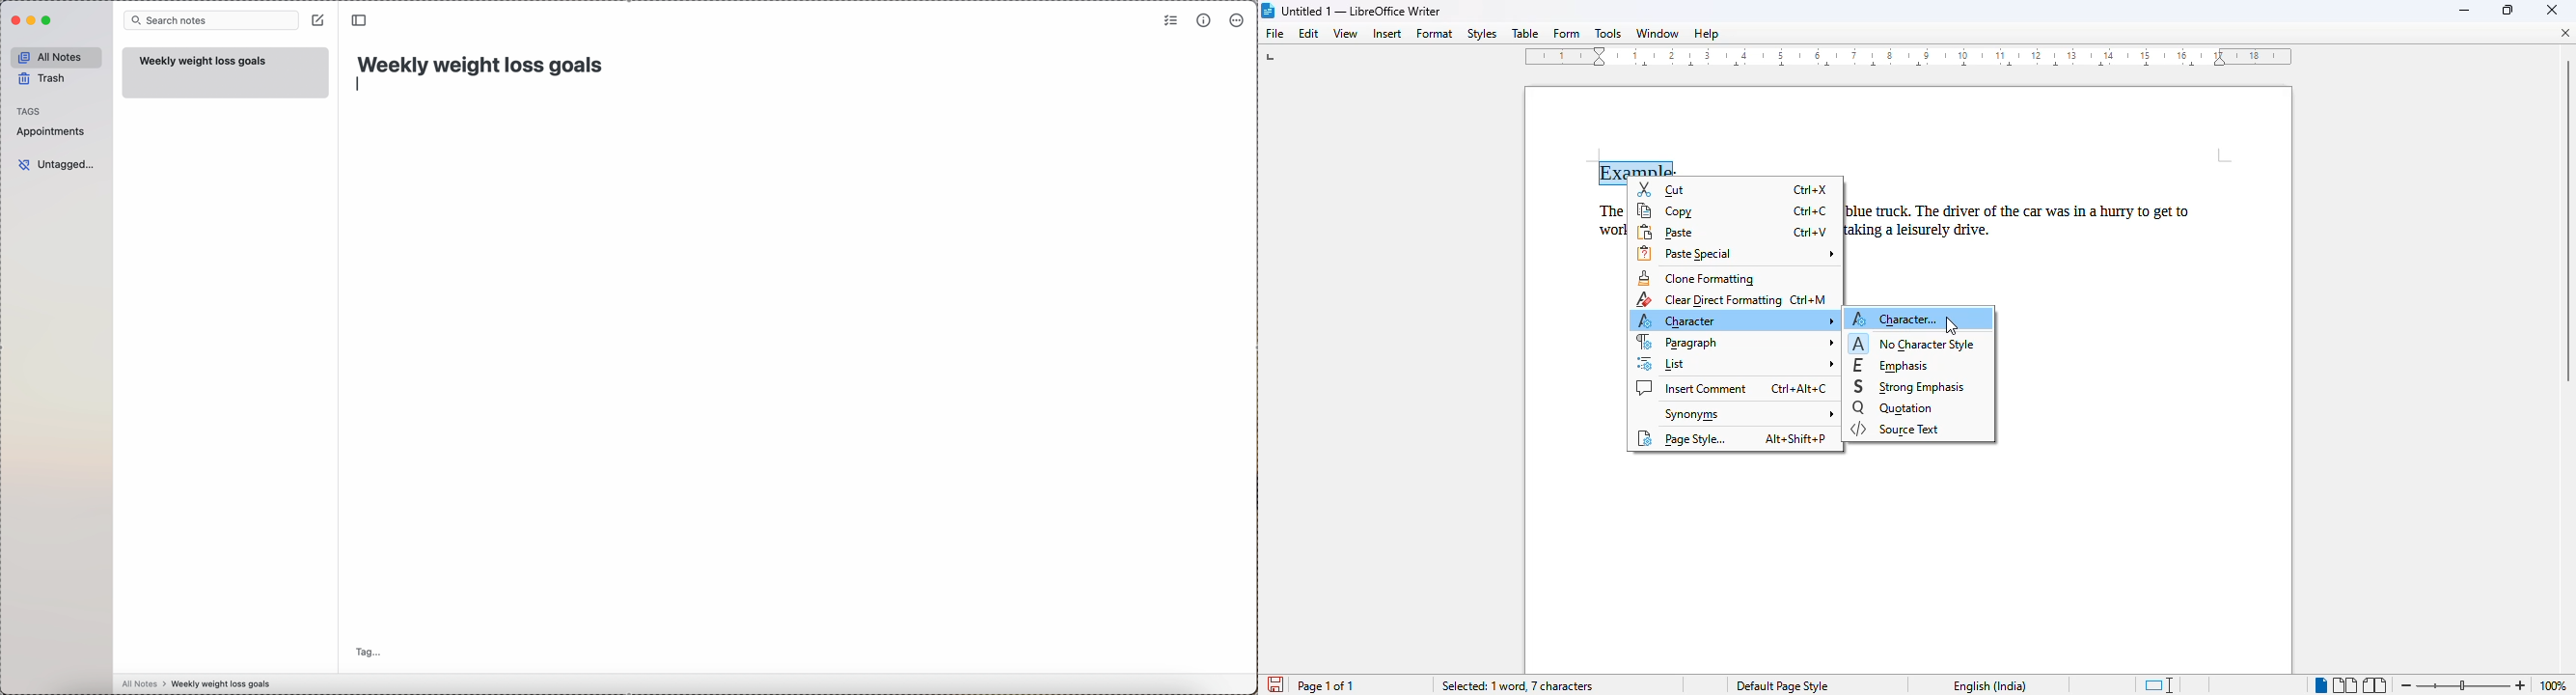 This screenshot has height=700, width=2576. Describe the element at coordinates (227, 73) in the screenshot. I see `weekly weigth loss goals note` at that location.